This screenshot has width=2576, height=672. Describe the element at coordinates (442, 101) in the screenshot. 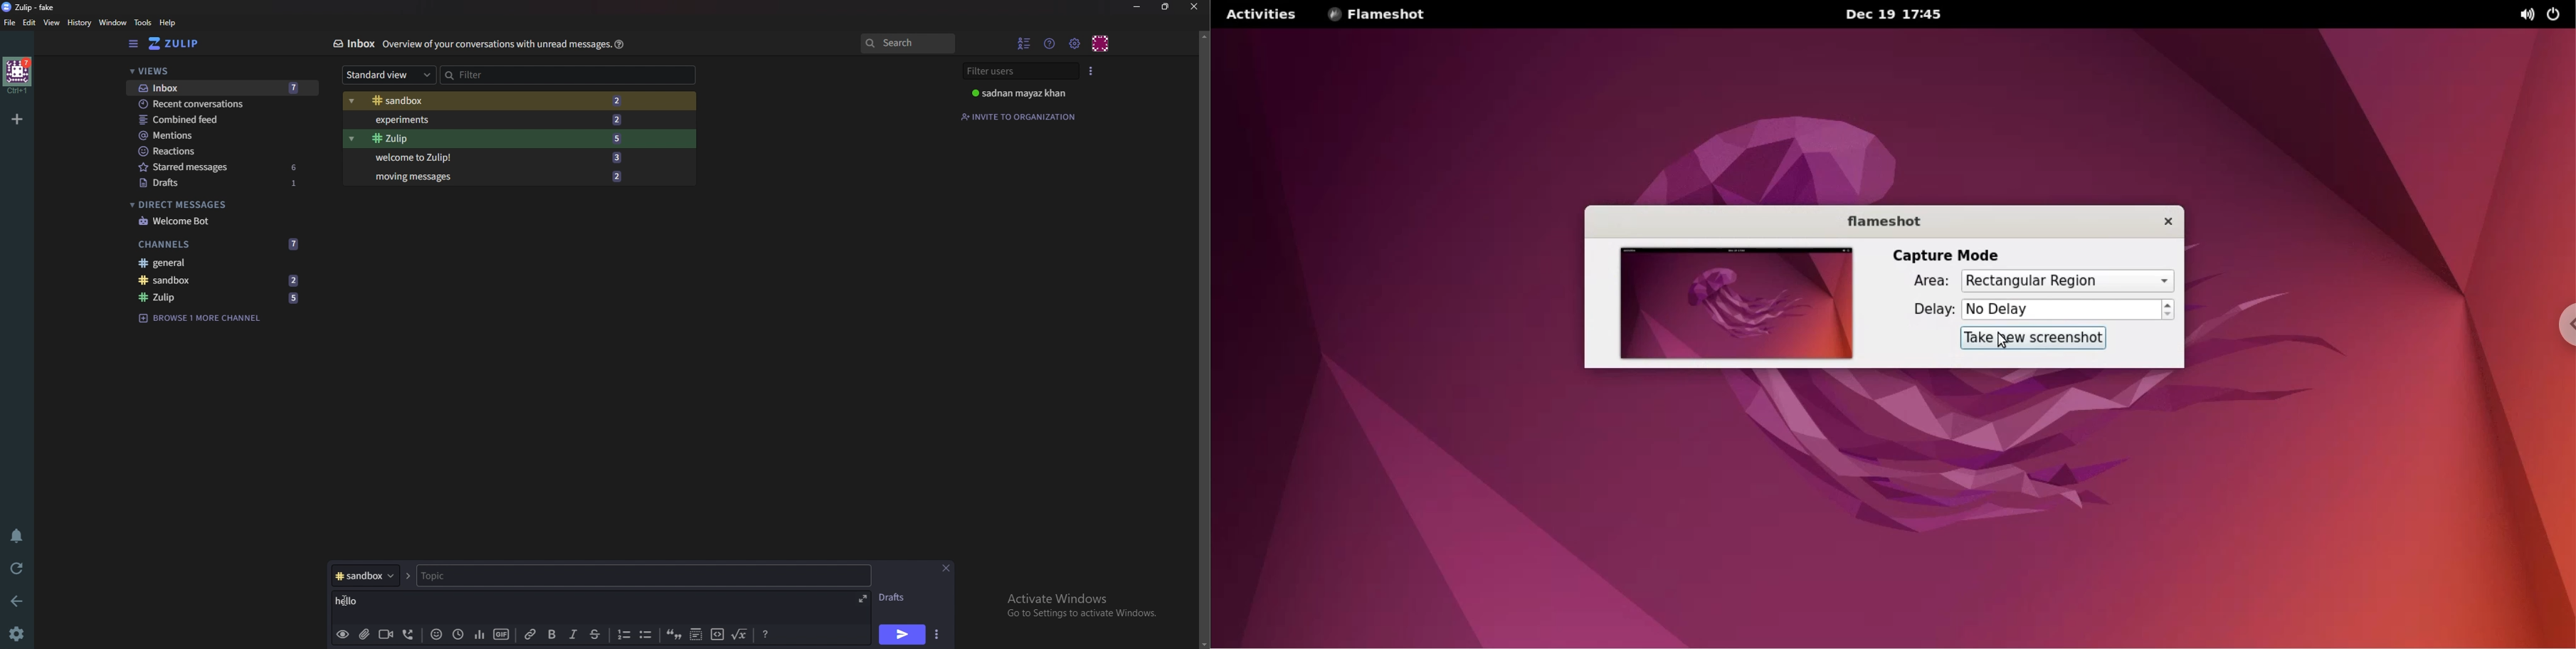

I see `# Sandbox` at that location.